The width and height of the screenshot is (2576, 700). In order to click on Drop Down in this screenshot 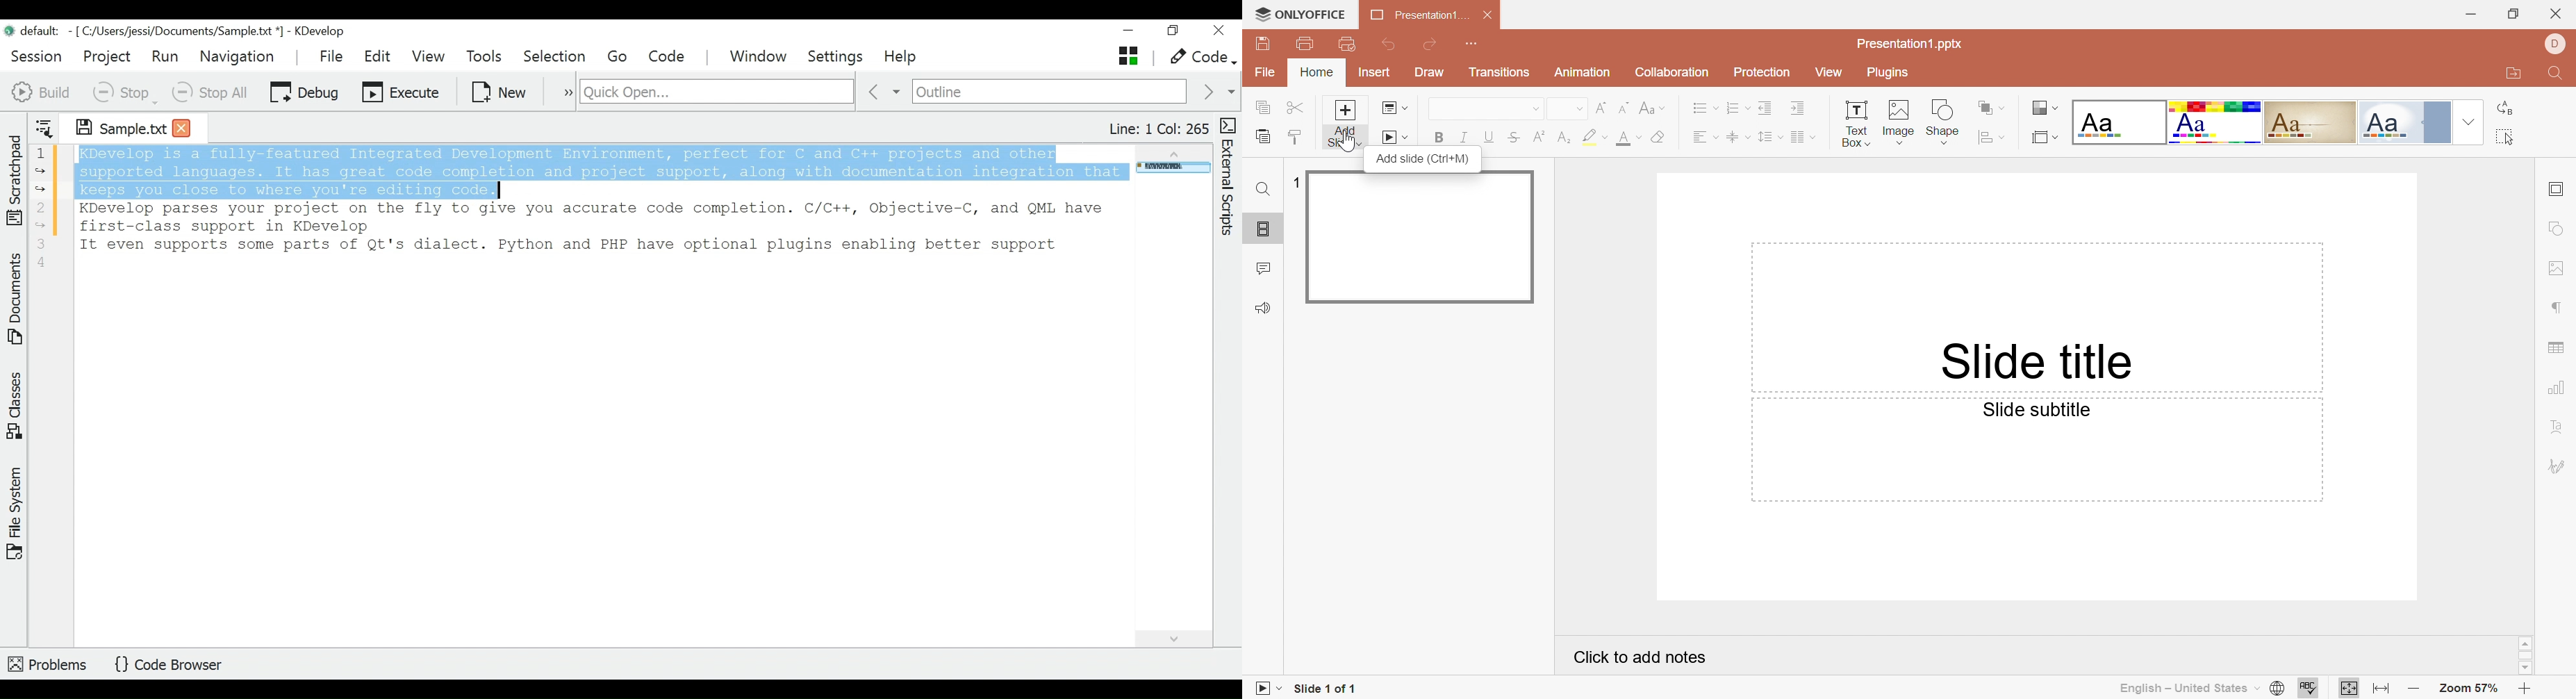, I will do `click(2468, 122)`.